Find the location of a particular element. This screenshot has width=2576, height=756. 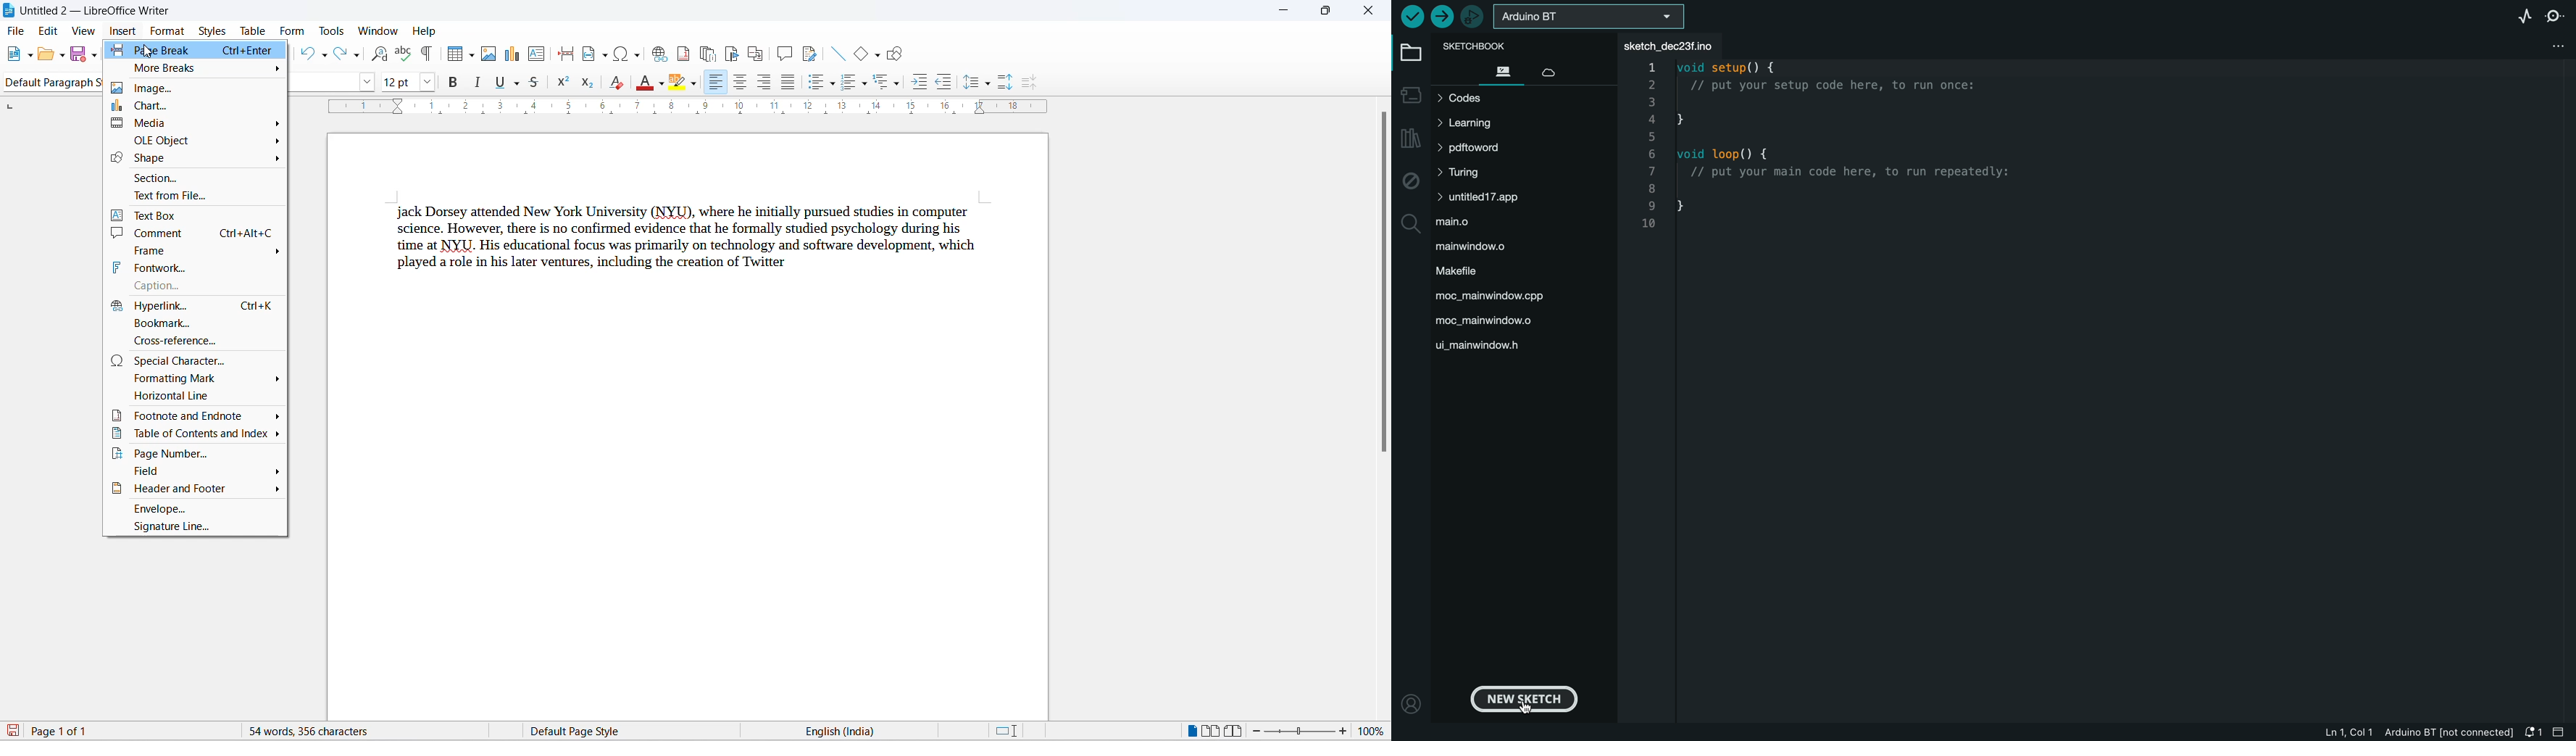

Default paragraph s is located at coordinates (54, 81).